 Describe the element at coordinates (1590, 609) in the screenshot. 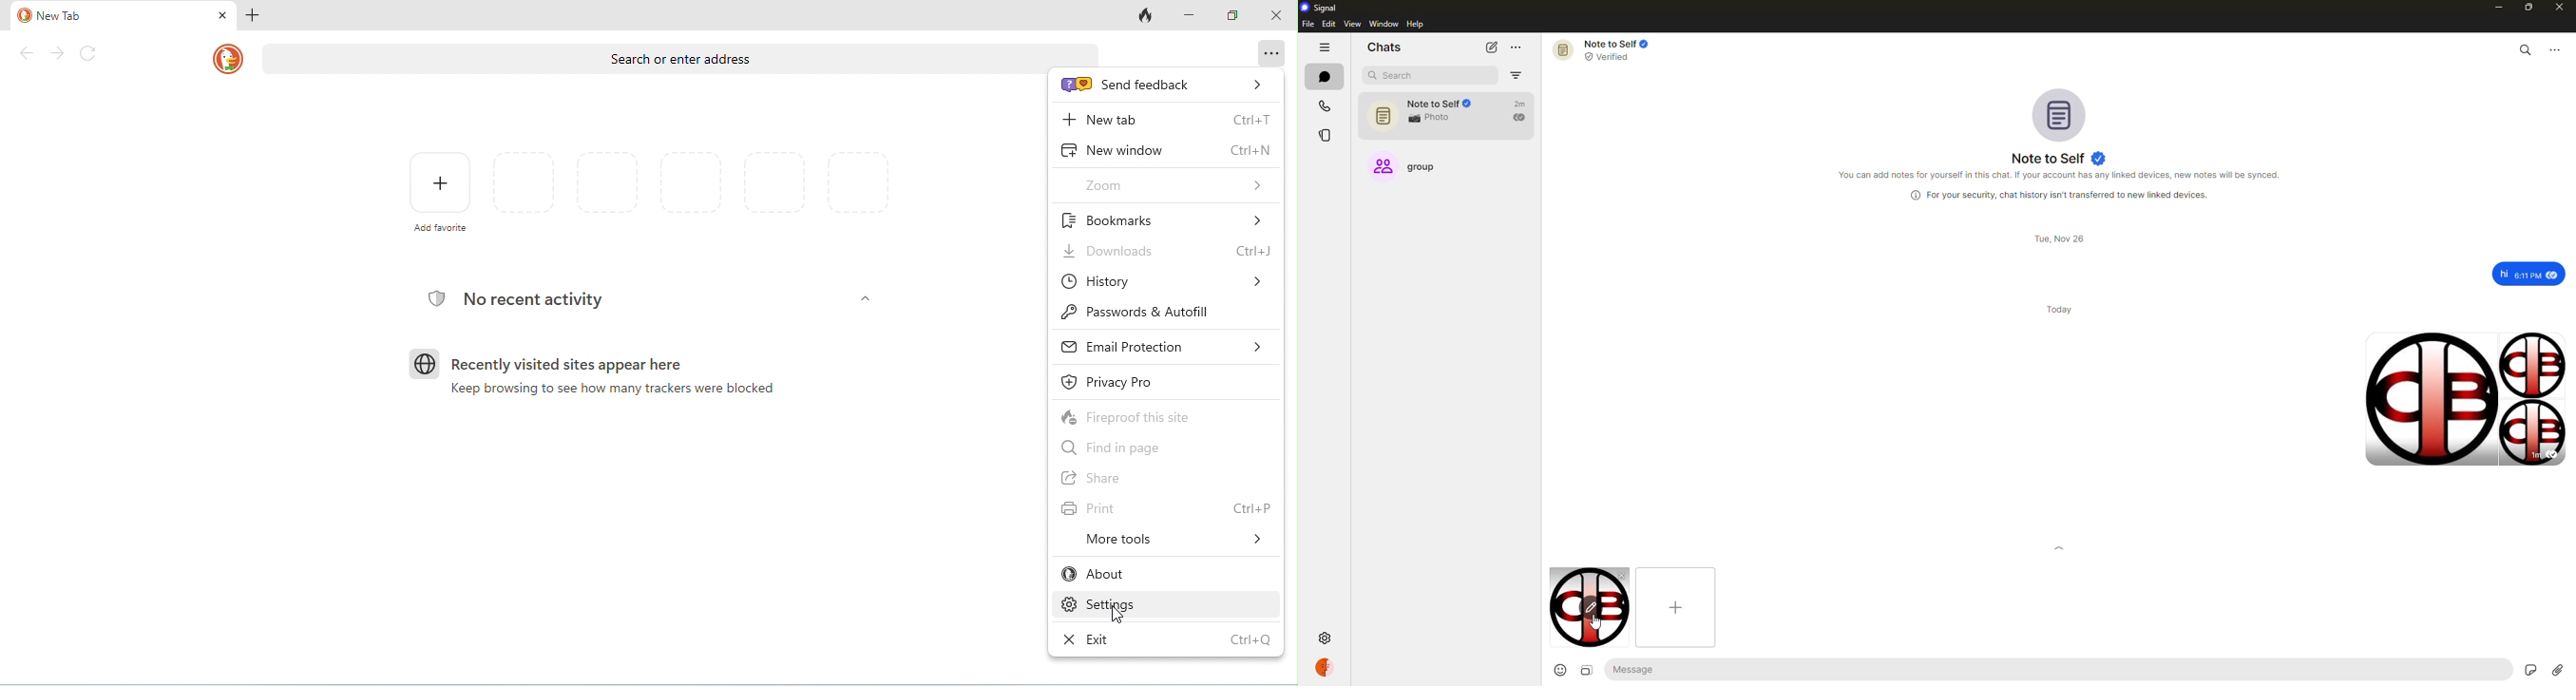

I see `cursor on edit` at that location.